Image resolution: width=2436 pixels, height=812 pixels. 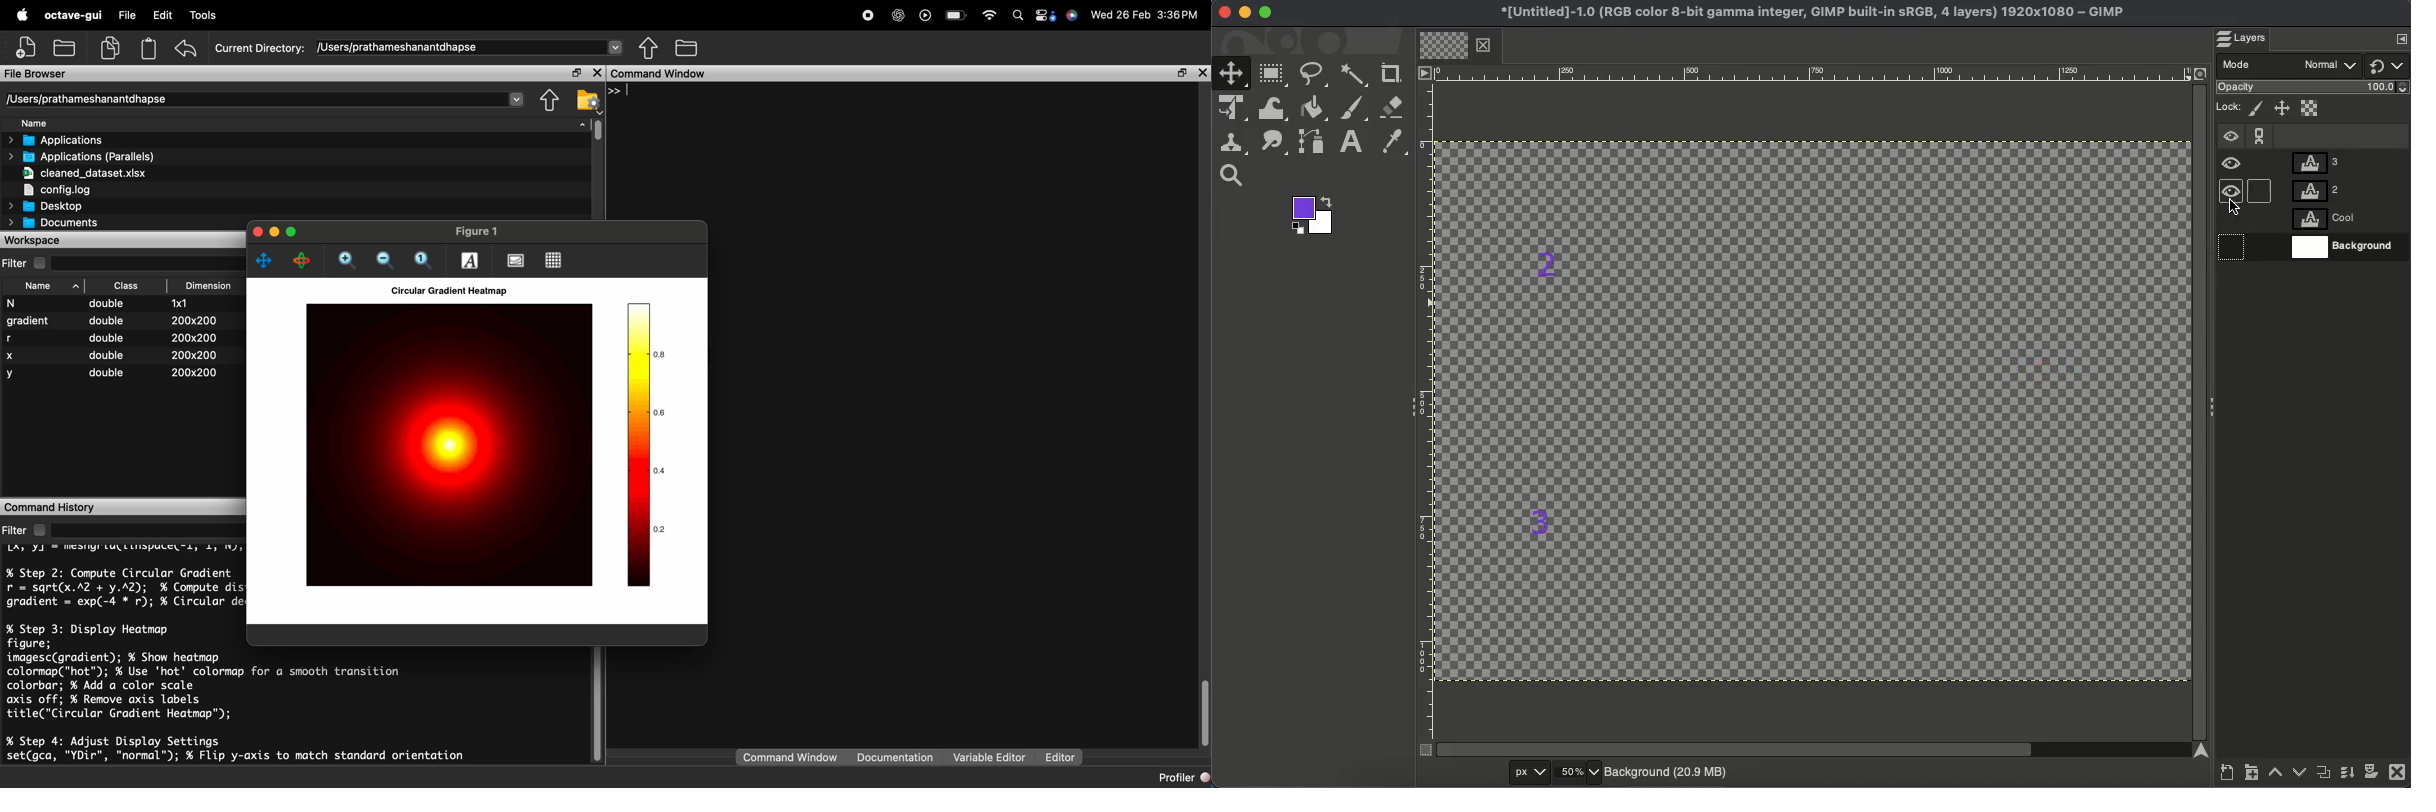 What do you see at coordinates (2346, 777) in the screenshot?
I see `Merge` at bounding box center [2346, 777].